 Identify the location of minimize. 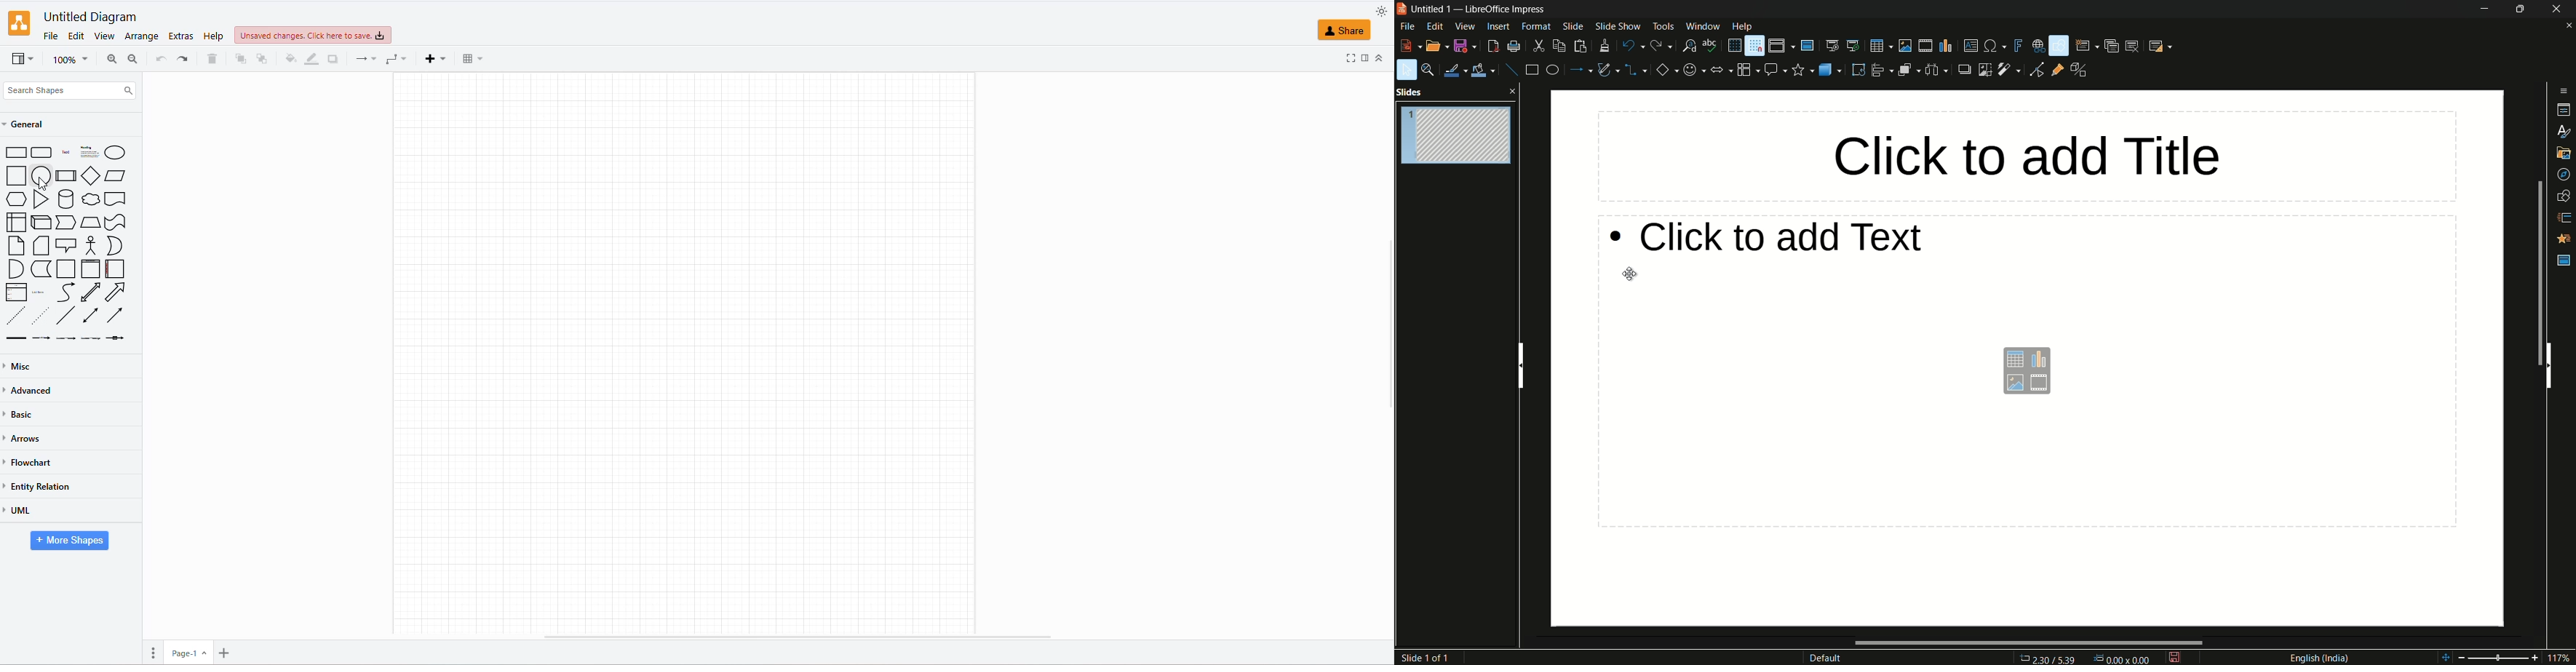
(2482, 9).